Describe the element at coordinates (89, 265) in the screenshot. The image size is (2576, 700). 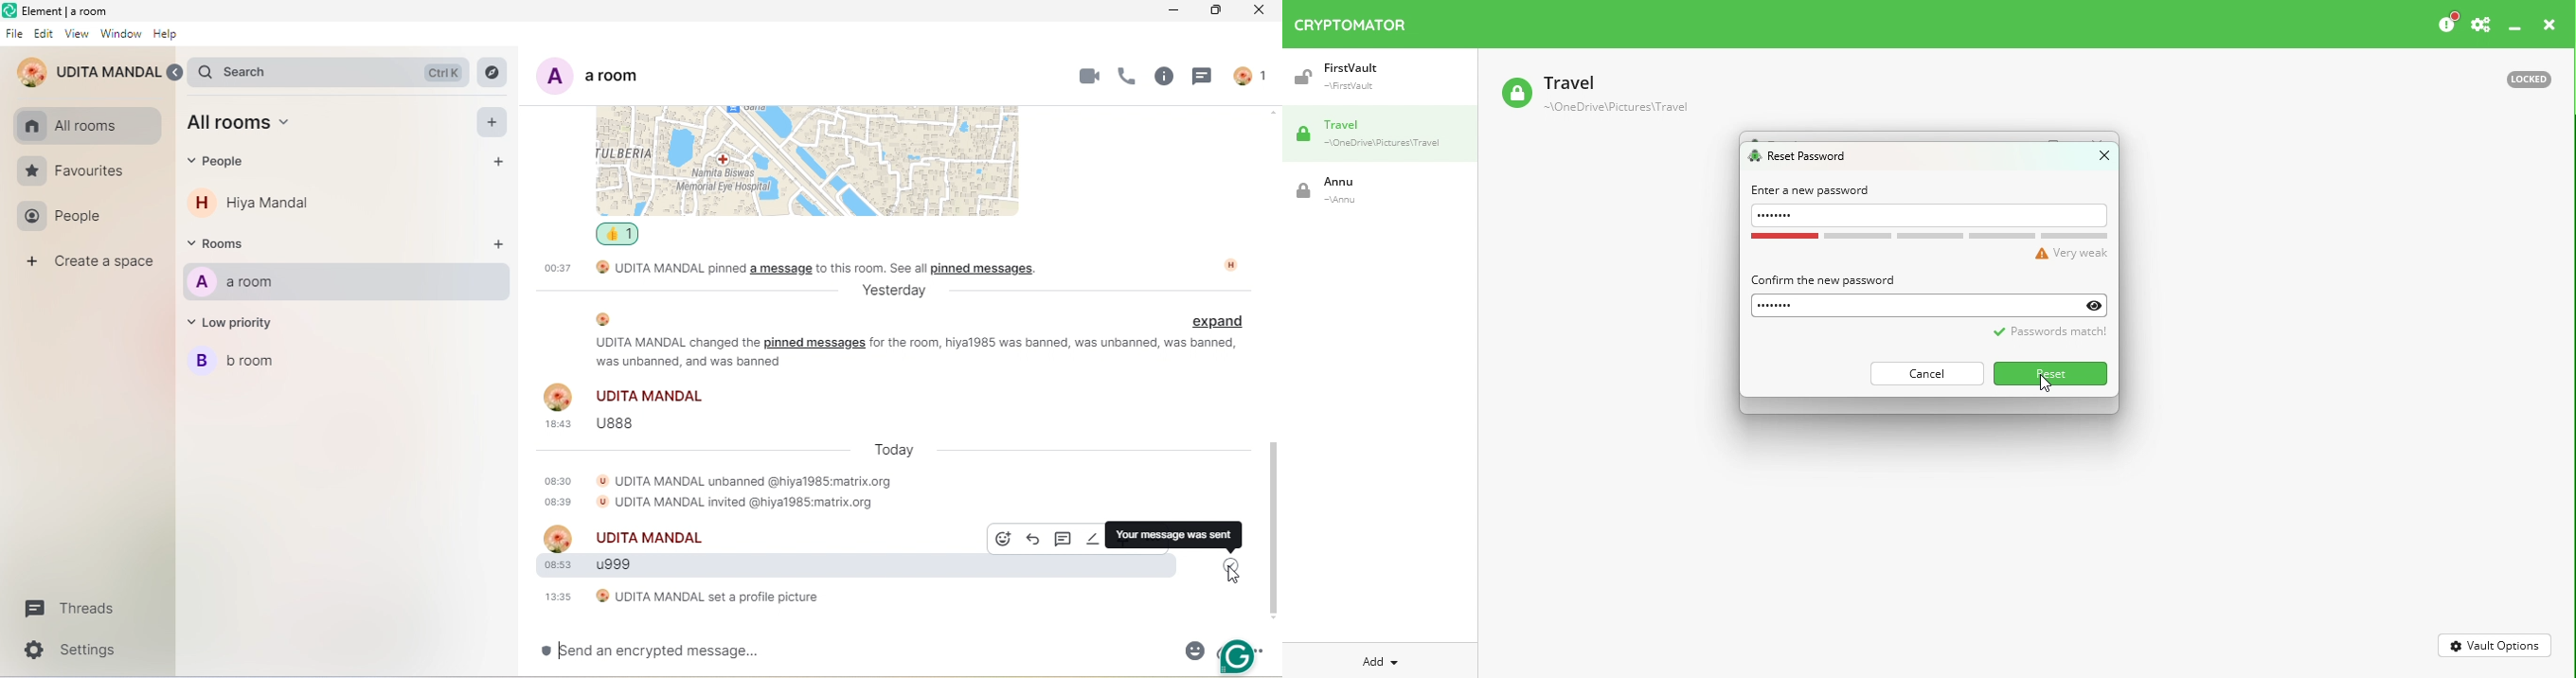
I see `Create a space` at that location.